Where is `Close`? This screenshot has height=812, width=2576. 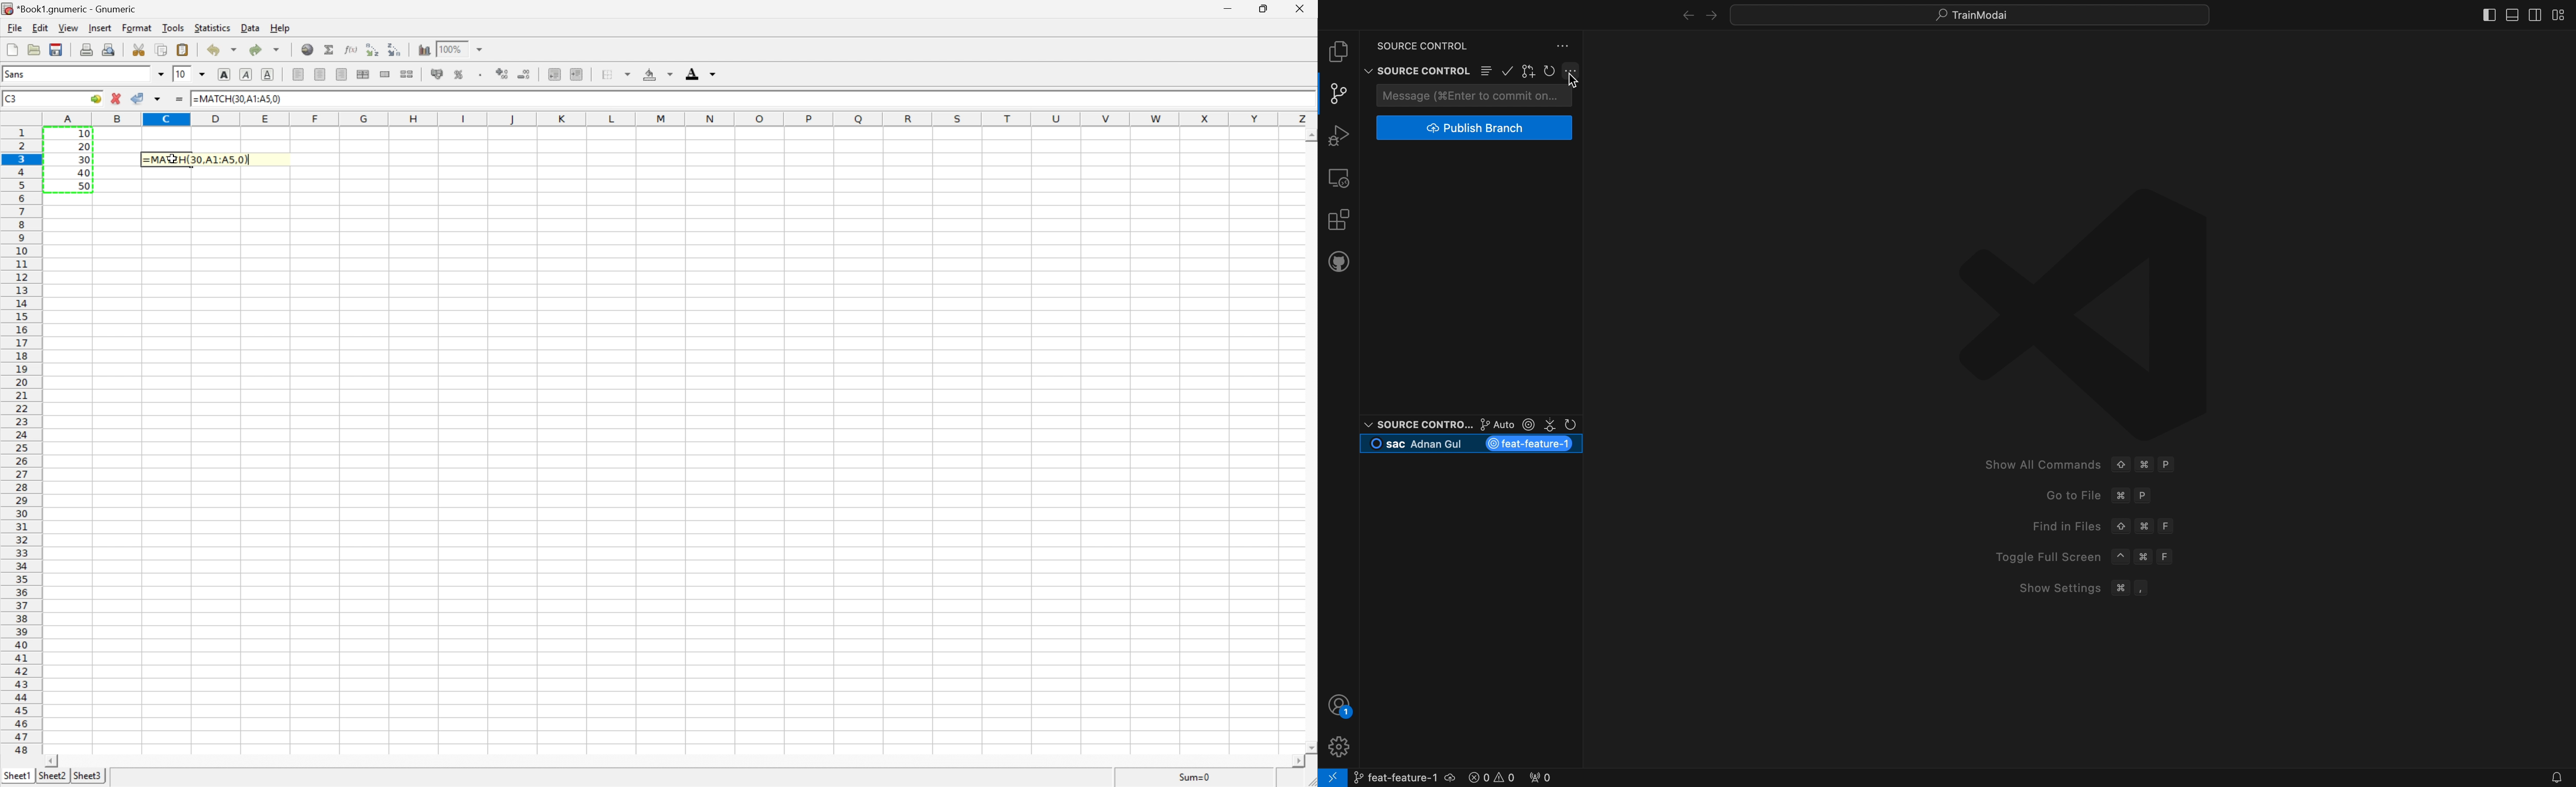
Close is located at coordinates (1299, 8).